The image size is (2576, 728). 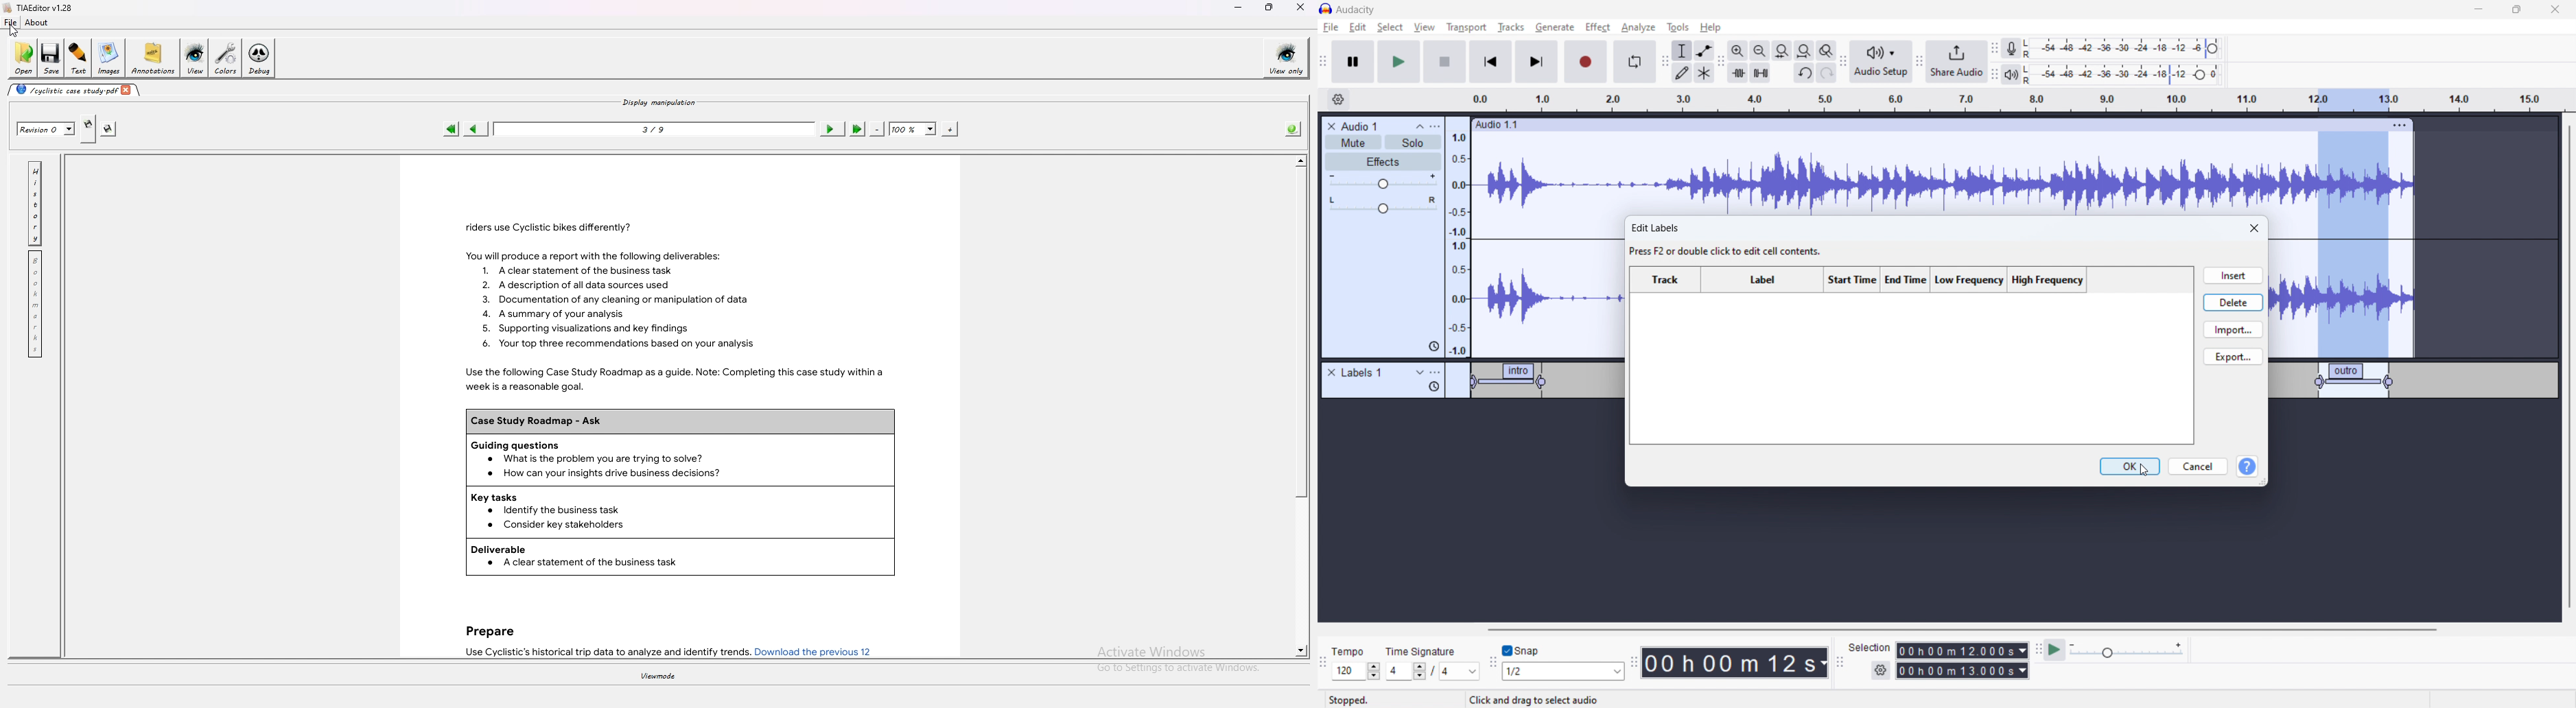 I want to click on tools, so click(x=1676, y=27).